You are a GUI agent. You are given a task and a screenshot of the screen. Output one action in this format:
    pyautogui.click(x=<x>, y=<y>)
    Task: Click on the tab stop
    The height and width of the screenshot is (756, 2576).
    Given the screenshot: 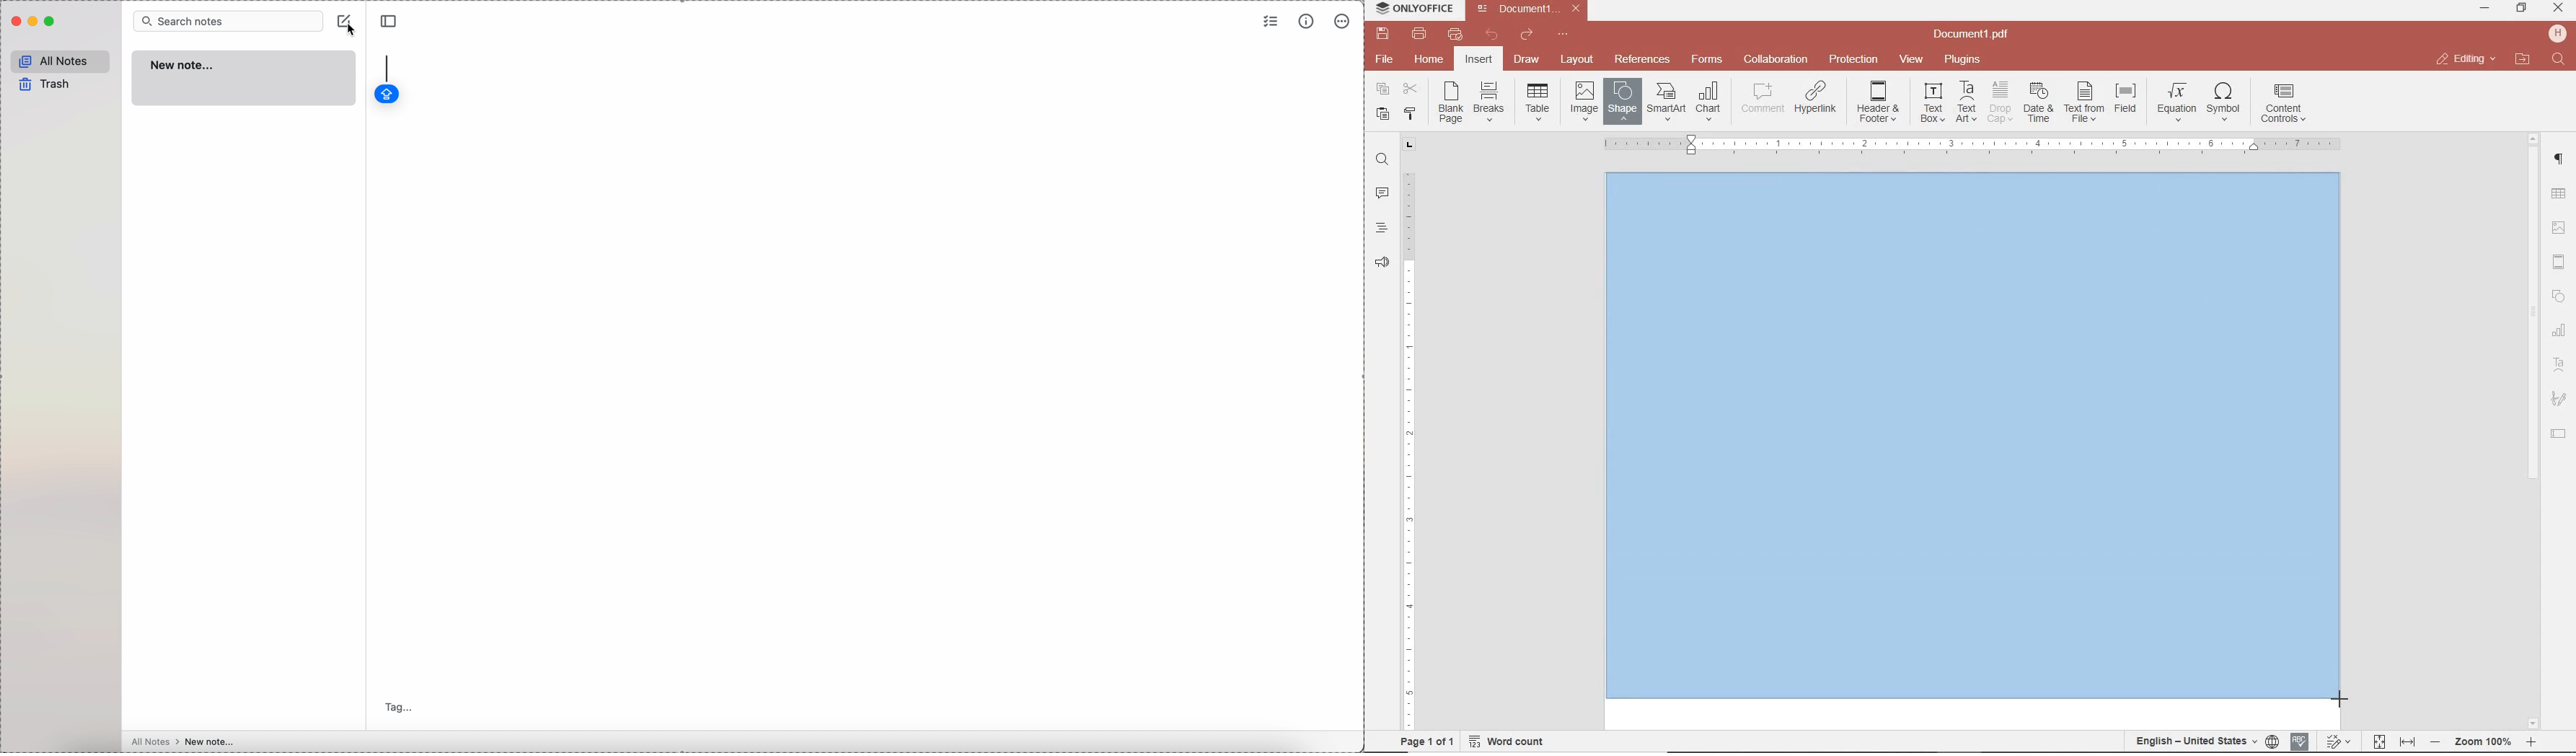 What is the action you would take?
    pyautogui.click(x=1410, y=144)
    